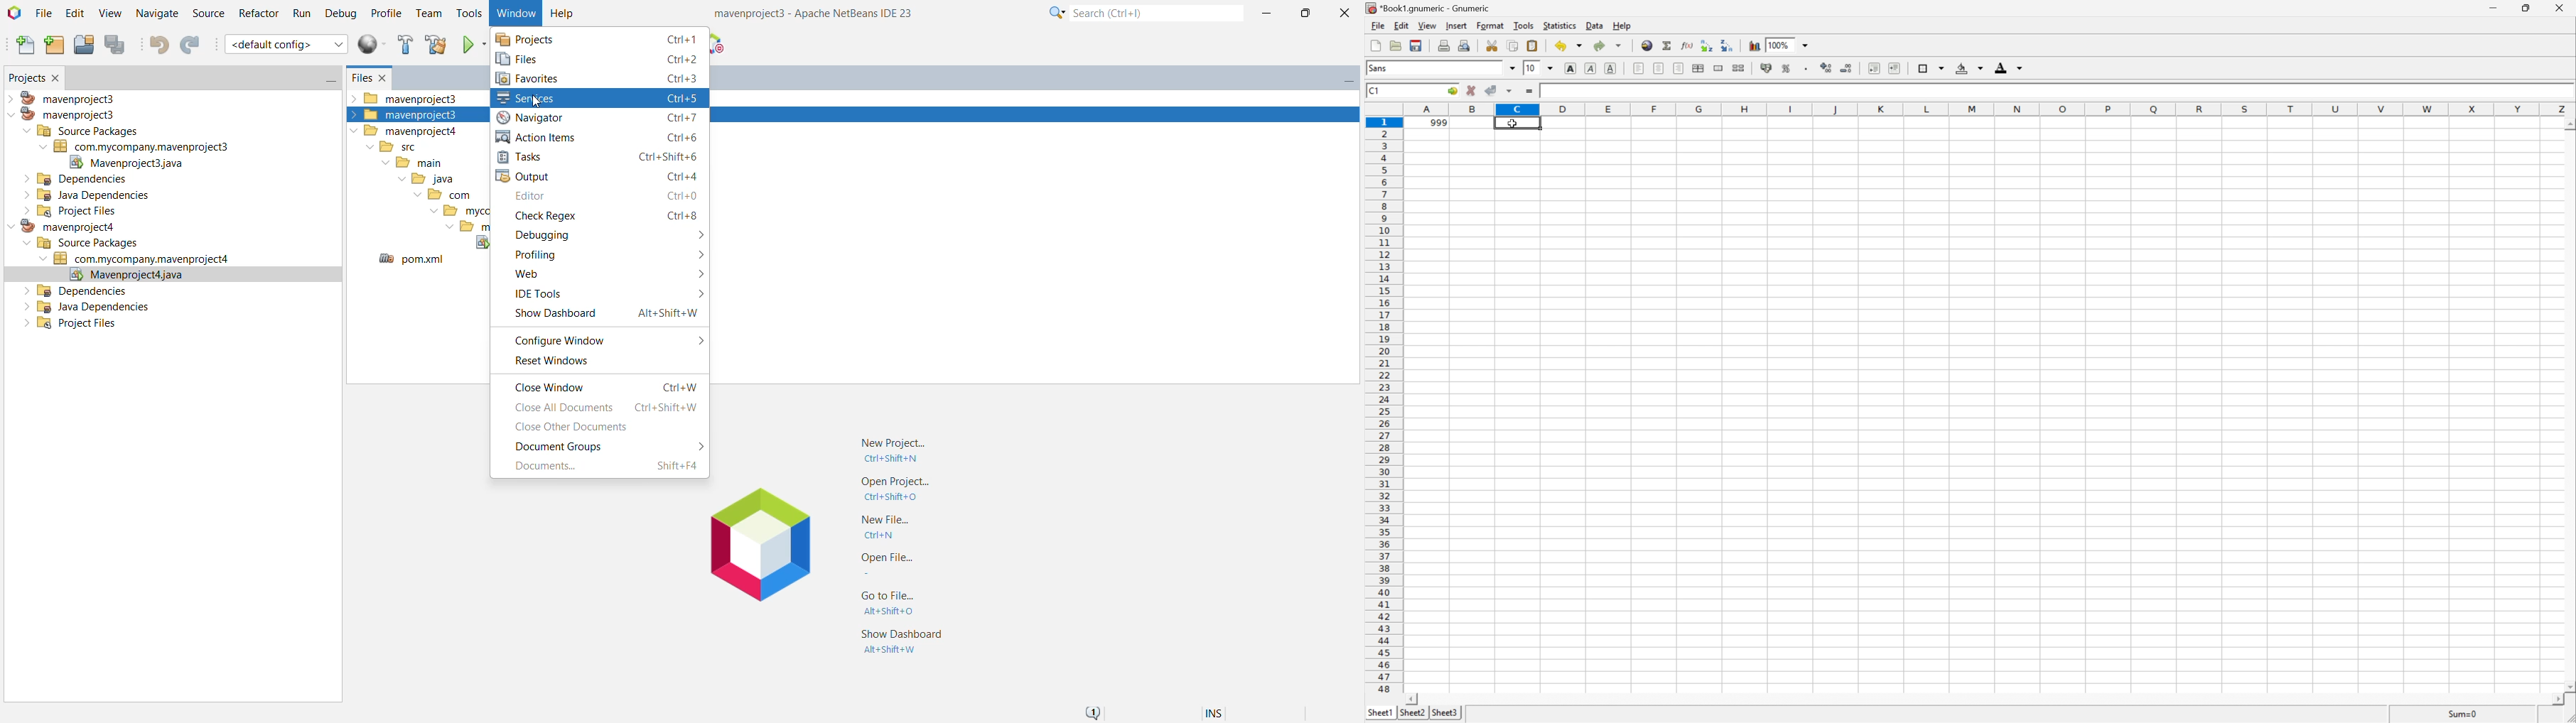 The image size is (2576, 728). What do you see at coordinates (1403, 89) in the screenshot?
I see `Cell name C1` at bounding box center [1403, 89].